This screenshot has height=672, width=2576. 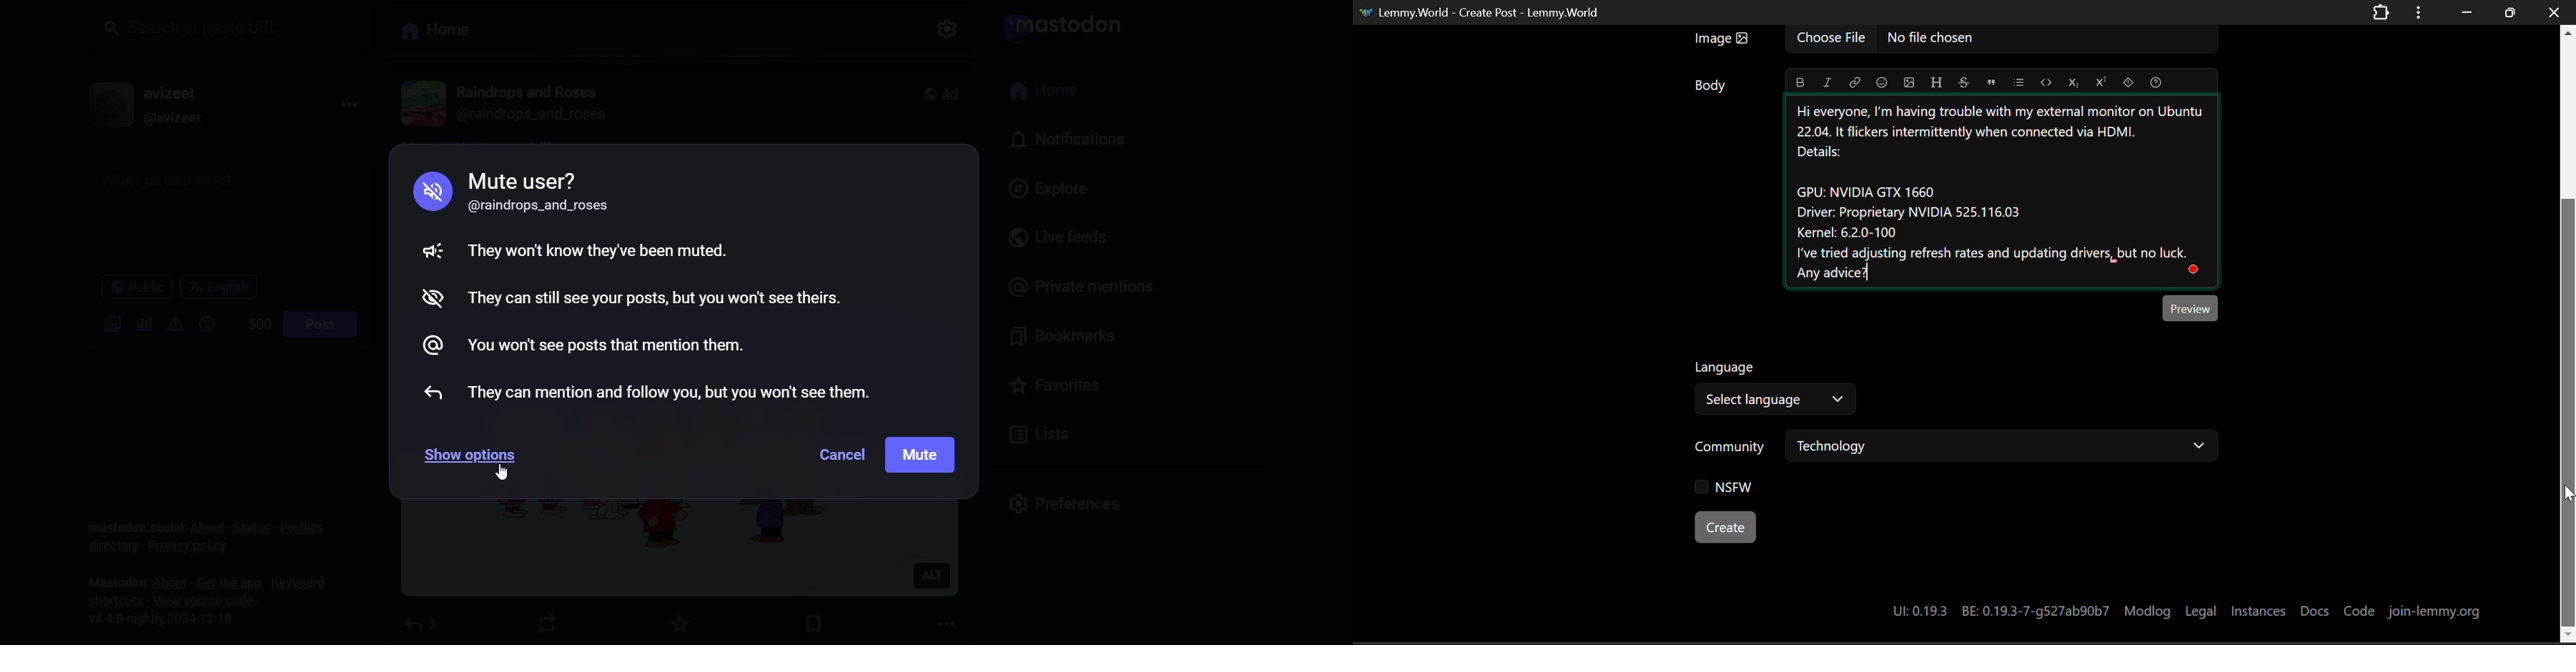 I want to click on Minimize Window, so click(x=2508, y=13).